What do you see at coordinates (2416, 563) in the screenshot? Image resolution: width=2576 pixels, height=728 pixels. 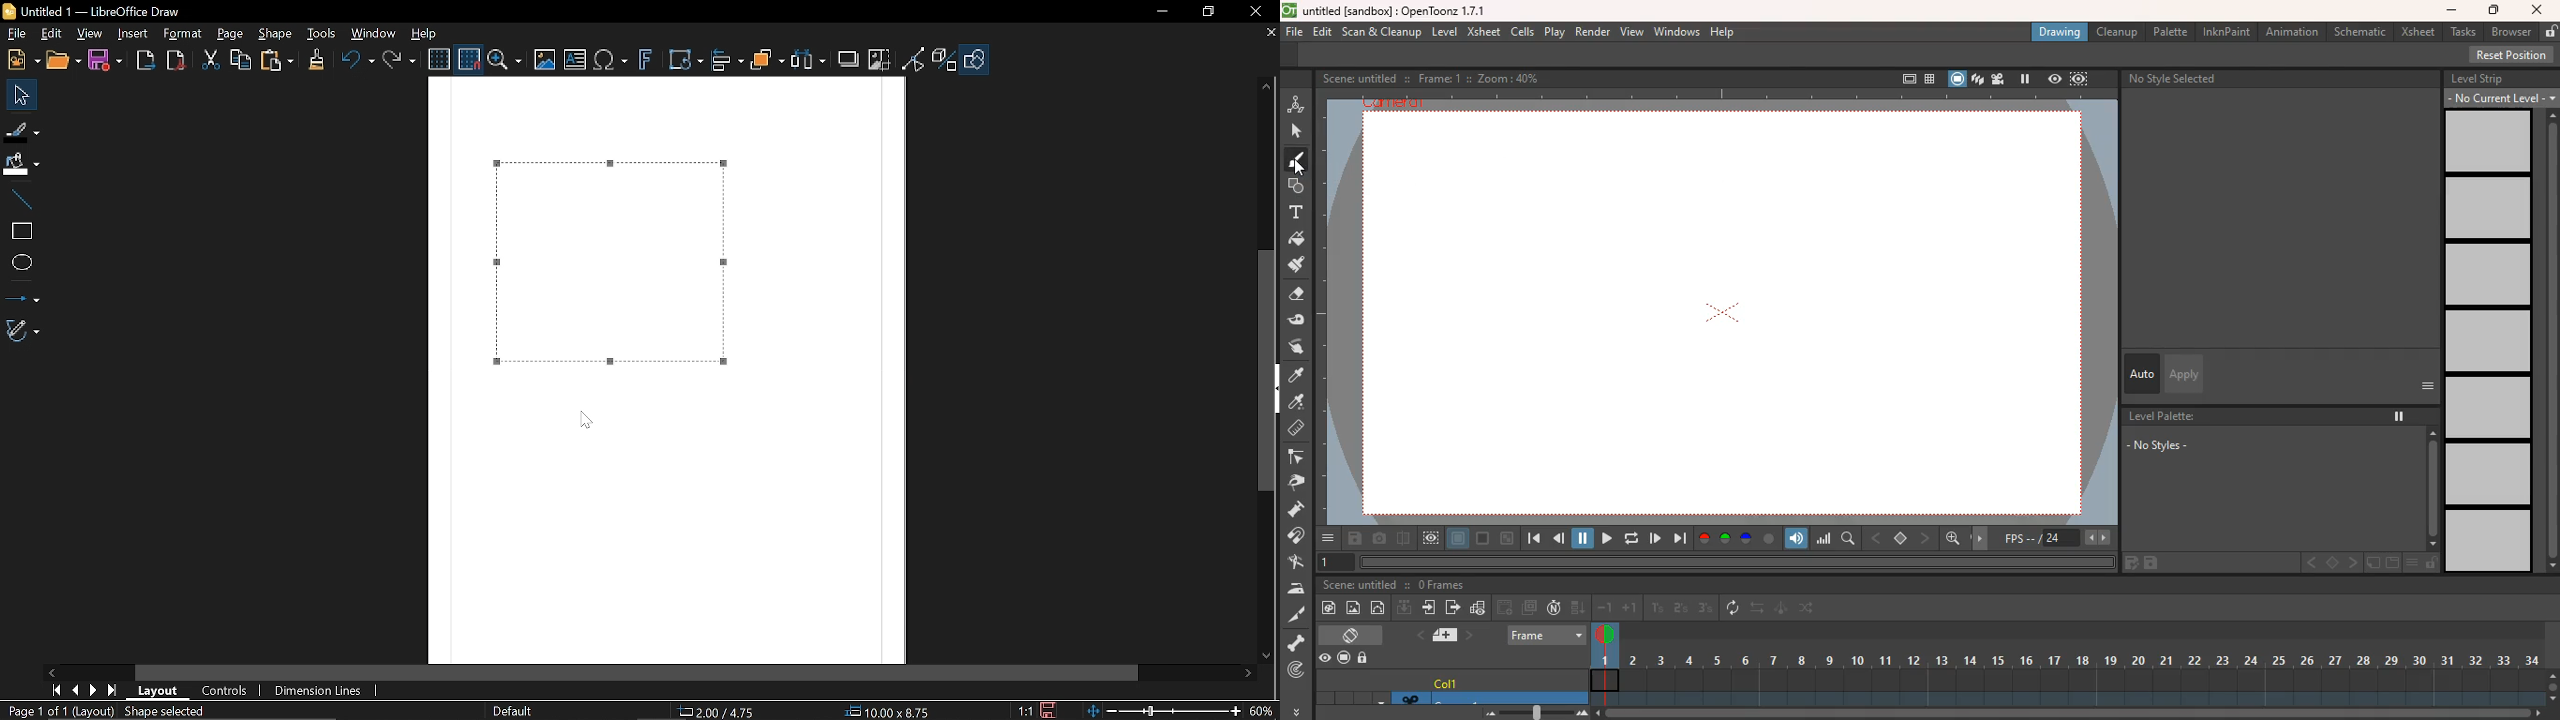 I see `menu` at bounding box center [2416, 563].